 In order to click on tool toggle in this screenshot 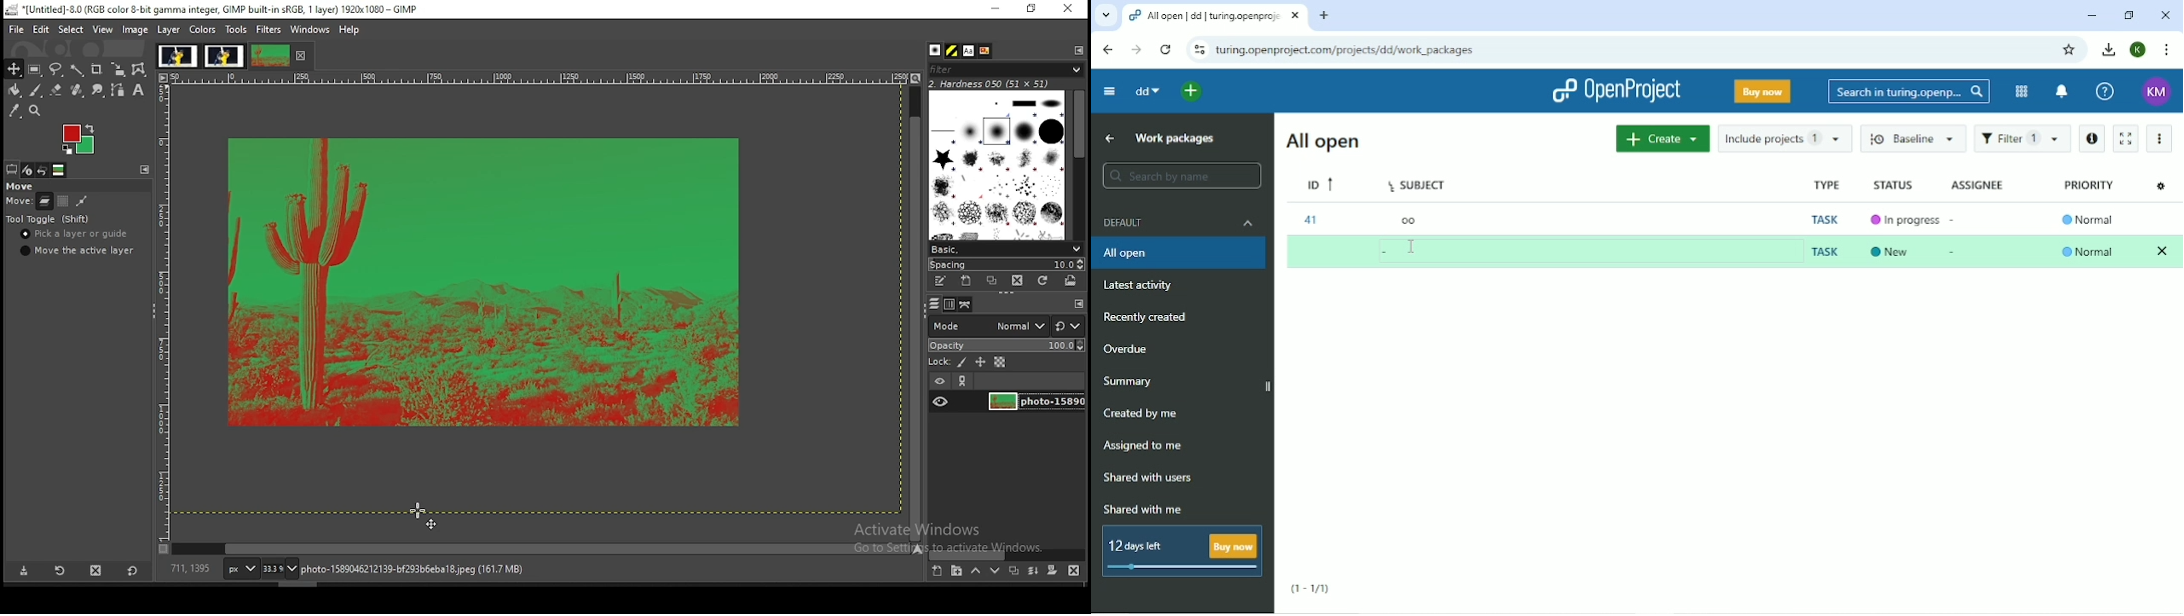, I will do `click(49, 219)`.